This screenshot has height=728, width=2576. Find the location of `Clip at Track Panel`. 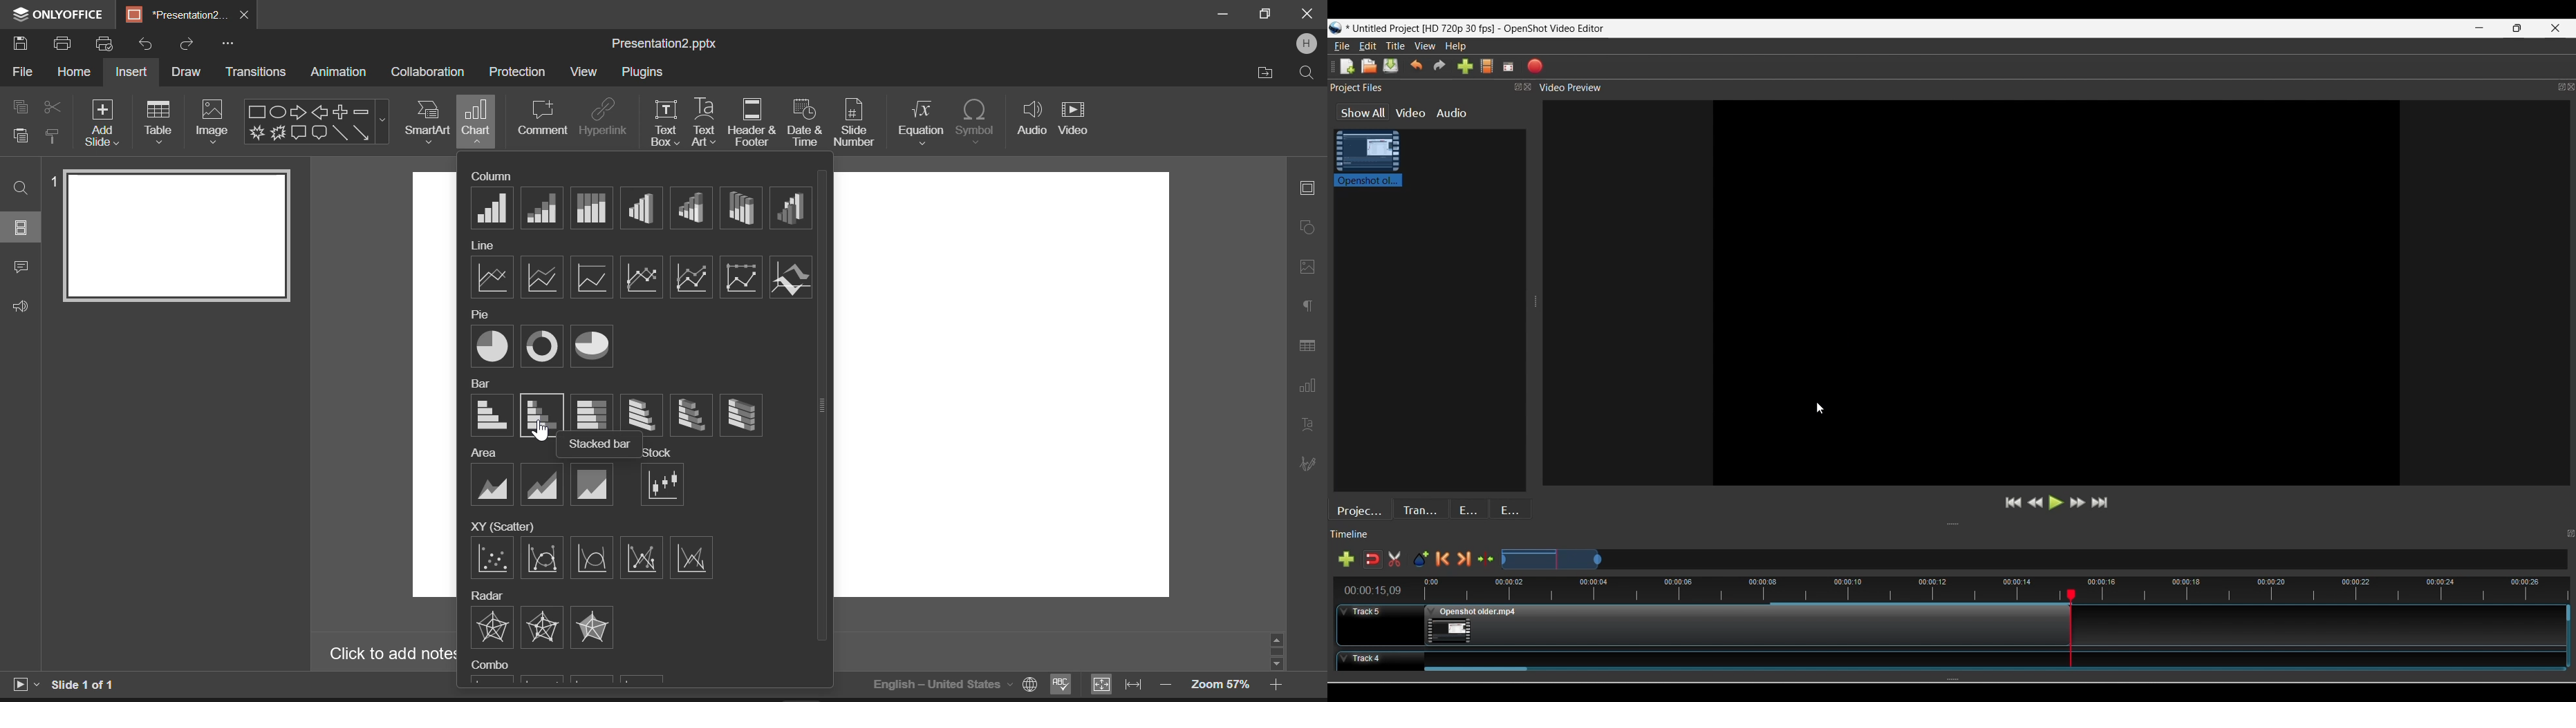

Clip at Track Panel is located at coordinates (1981, 657).